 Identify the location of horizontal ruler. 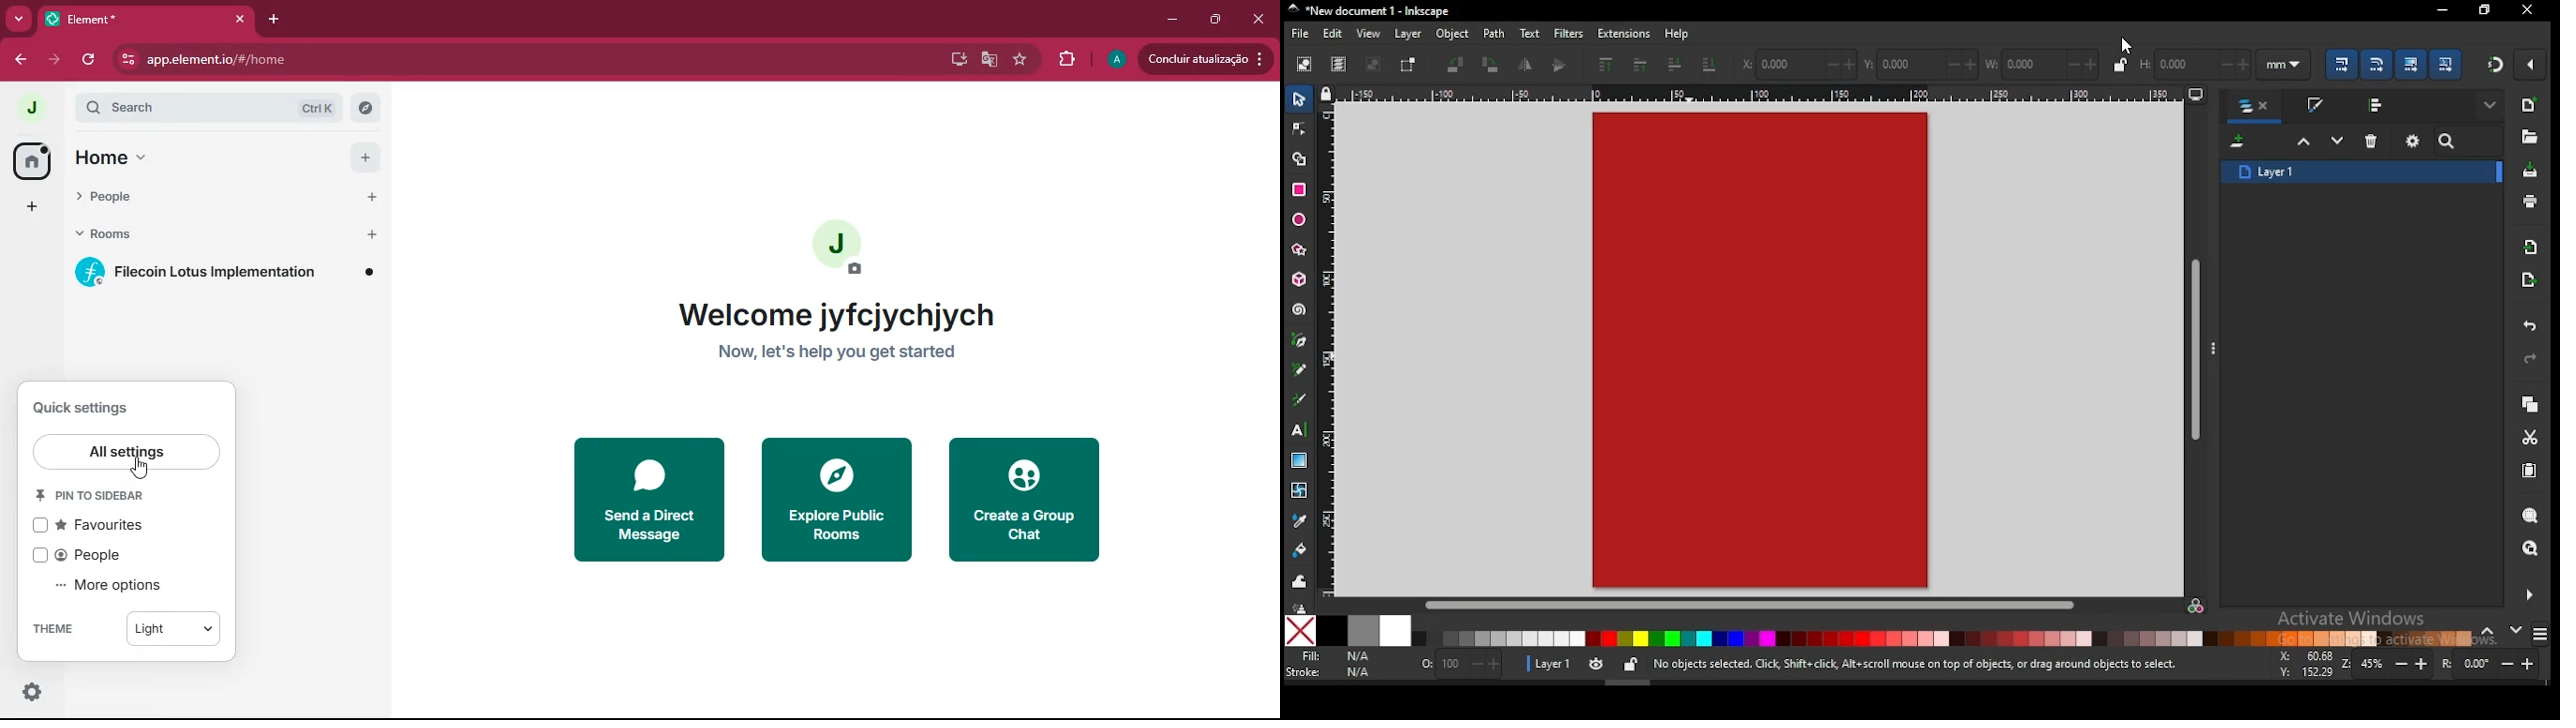
(1762, 93).